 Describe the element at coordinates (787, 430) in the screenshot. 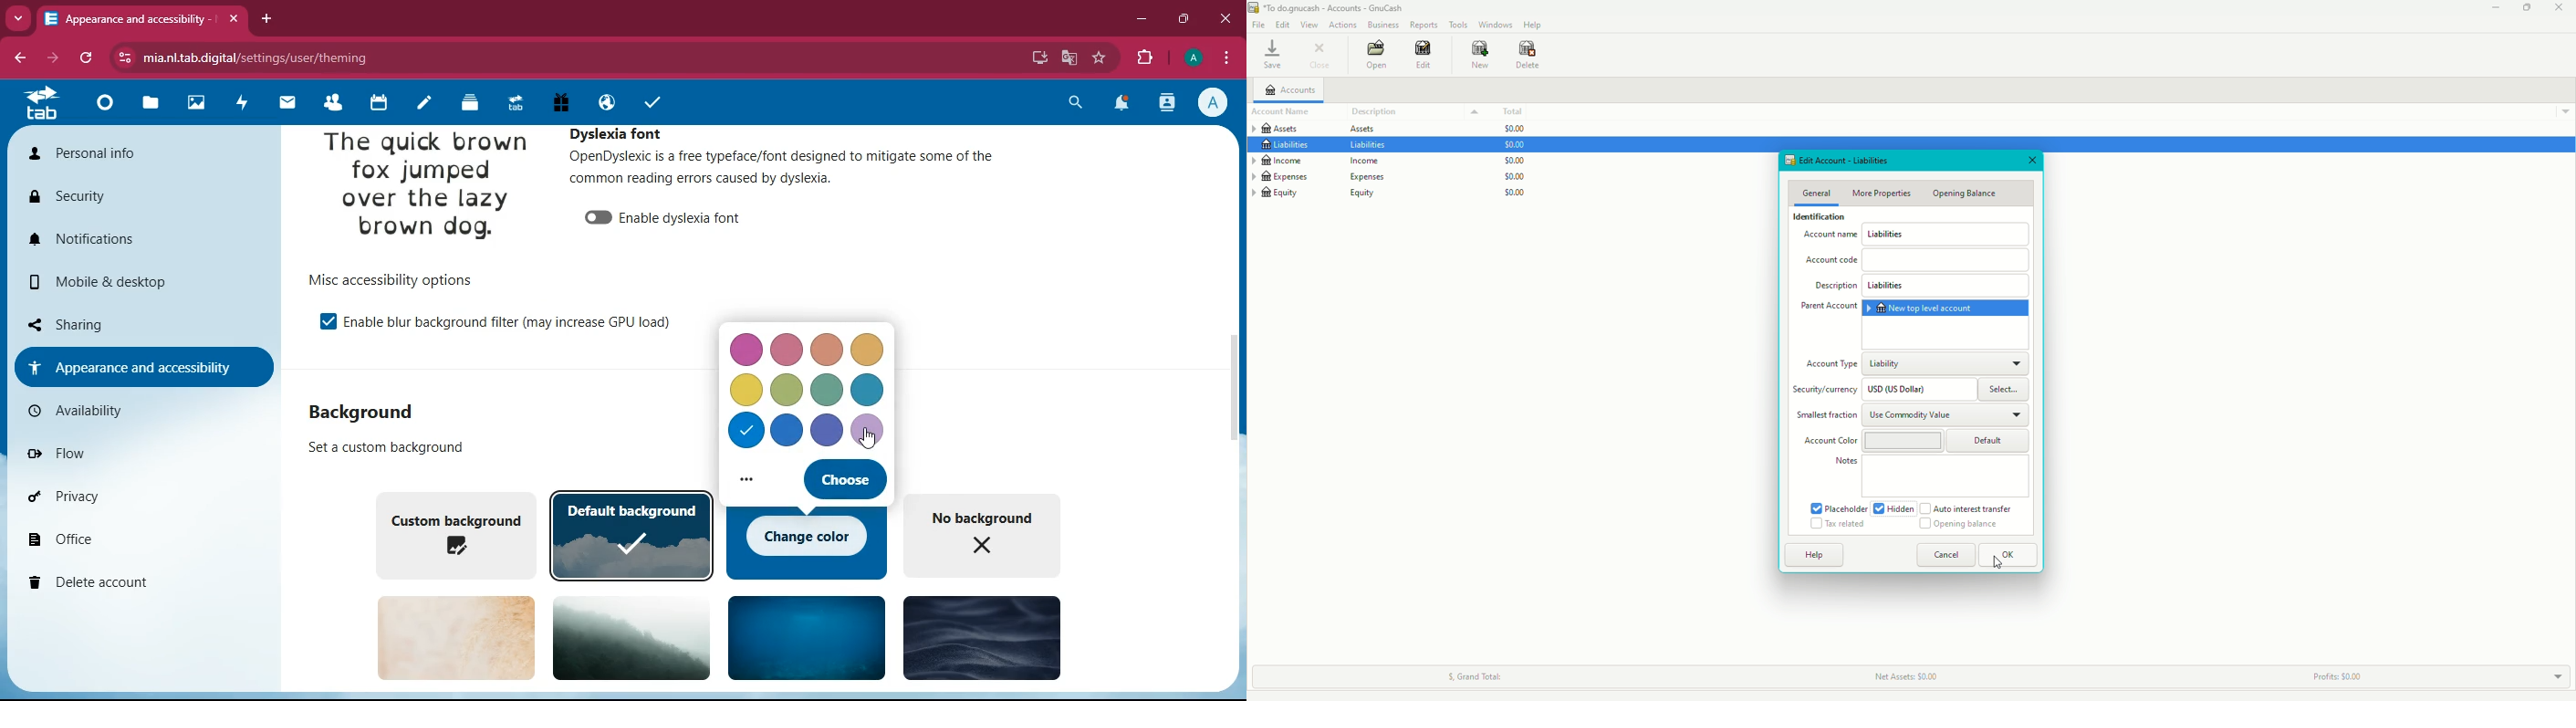

I see `color` at that location.